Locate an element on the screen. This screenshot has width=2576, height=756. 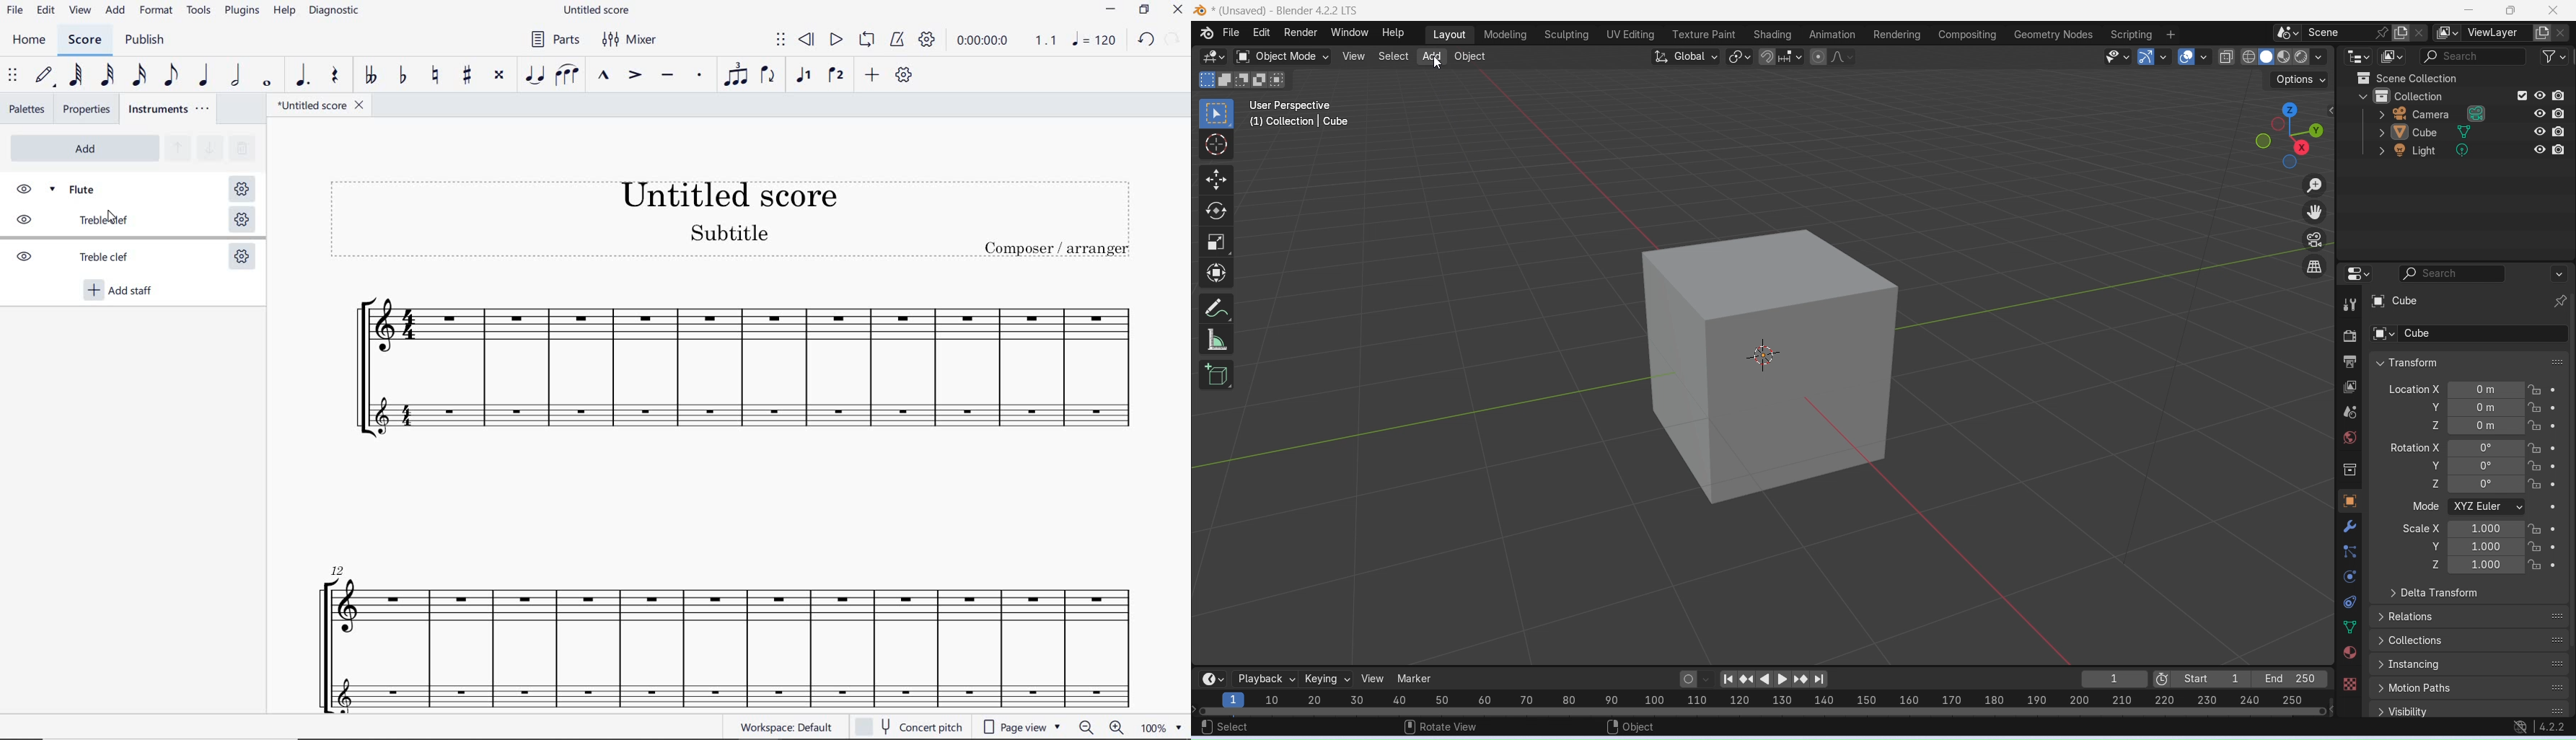
cursor is located at coordinates (113, 215).